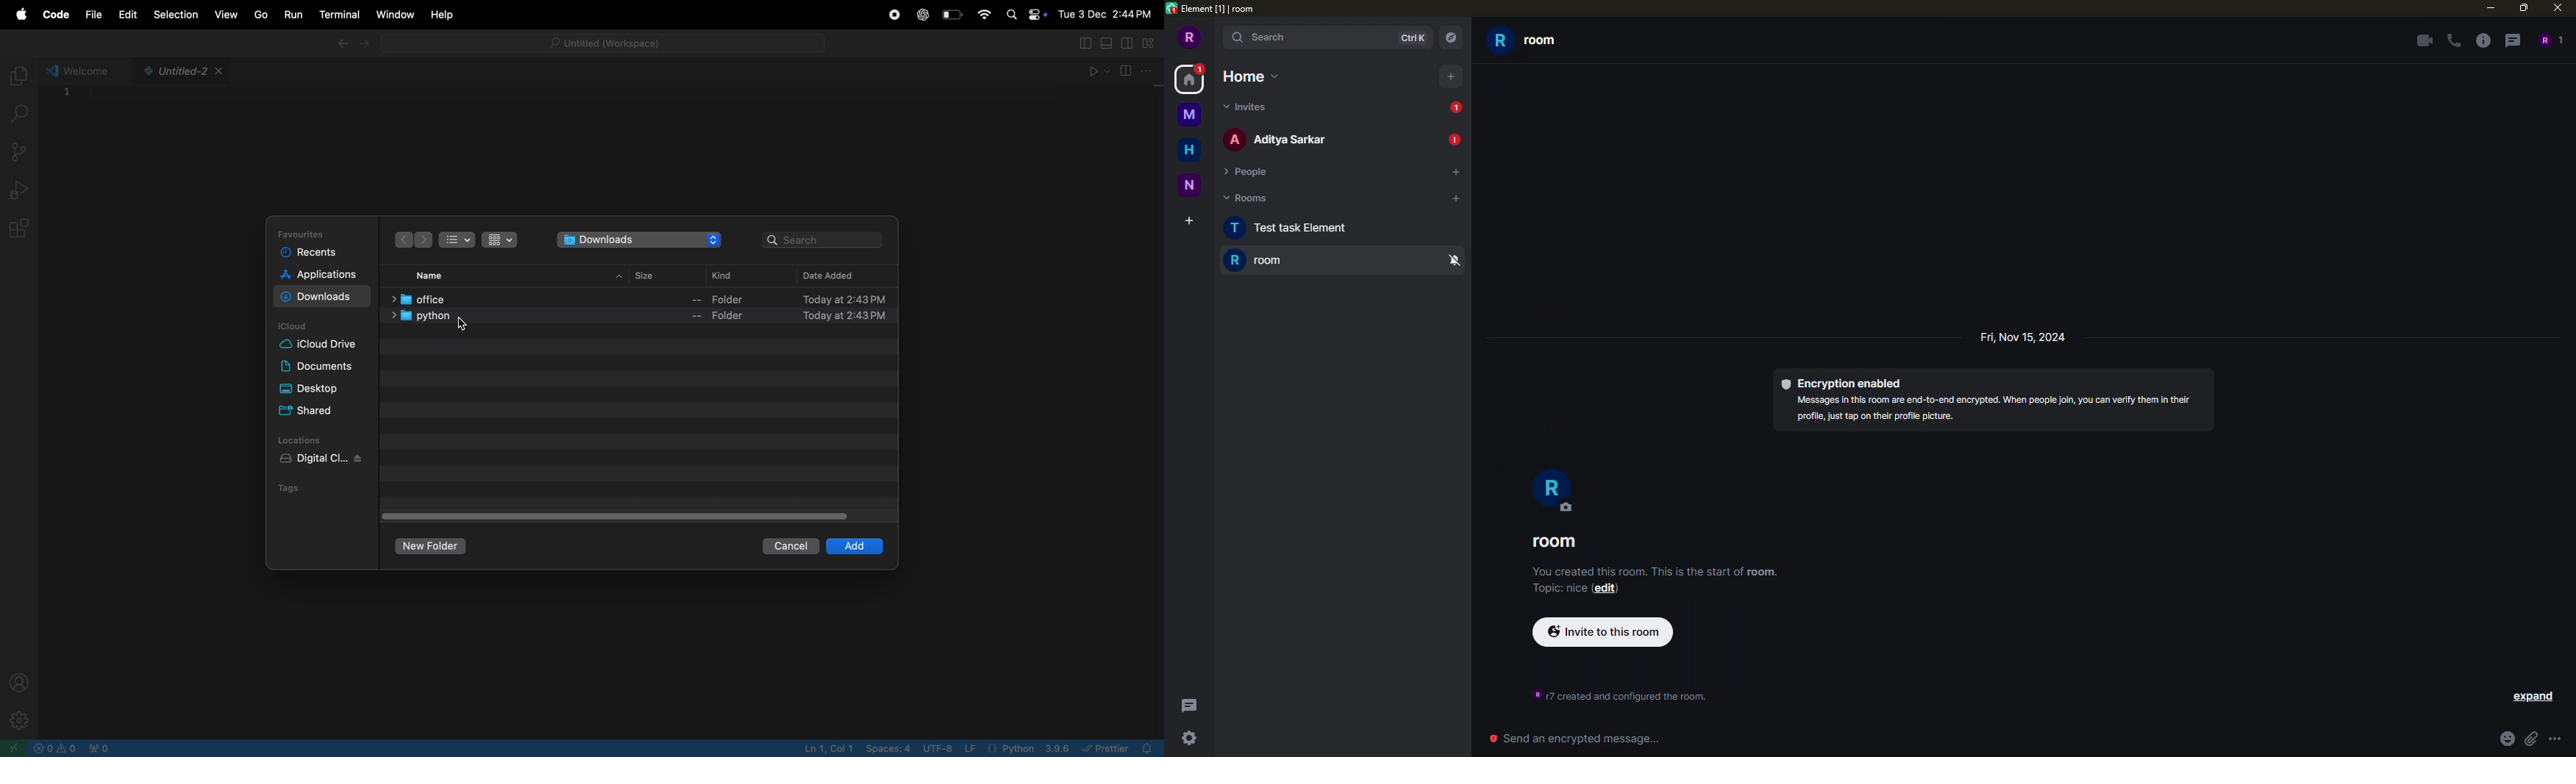 This screenshot has width=2576, height=784. Describe the element at coordinates (441, 15) in the screenshot. I see `help` at that location.